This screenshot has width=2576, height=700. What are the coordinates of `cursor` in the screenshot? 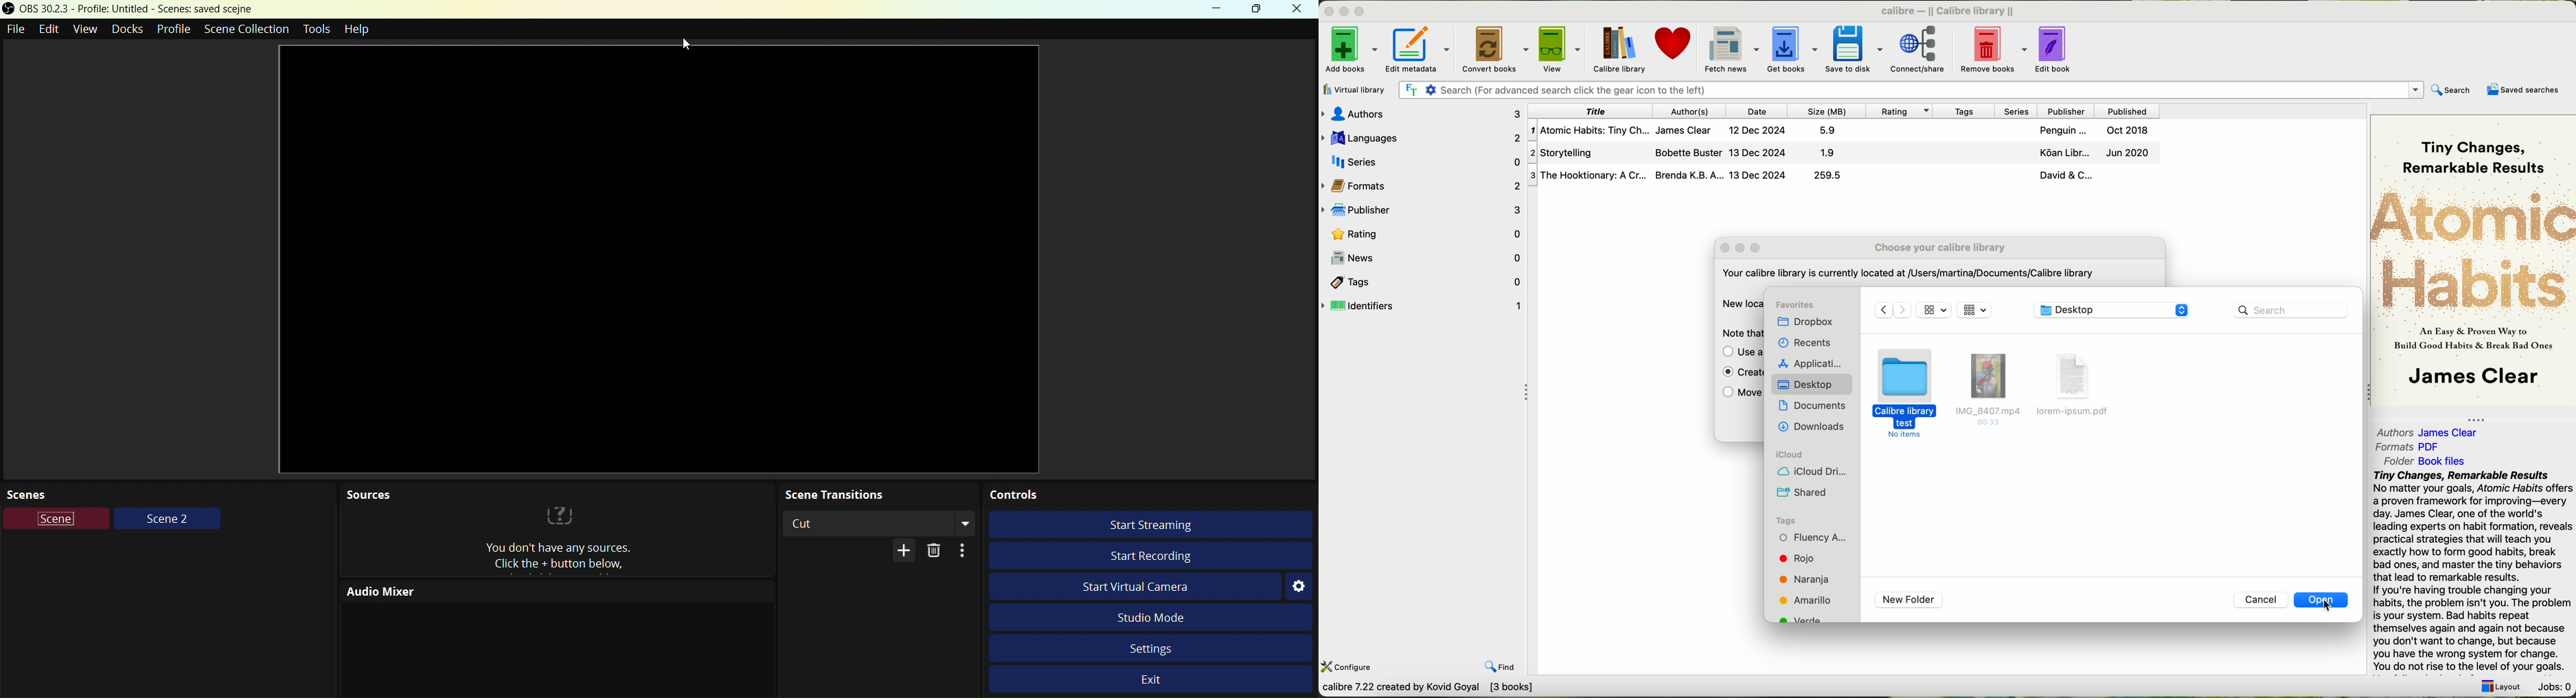 It's located at (2332, 611).